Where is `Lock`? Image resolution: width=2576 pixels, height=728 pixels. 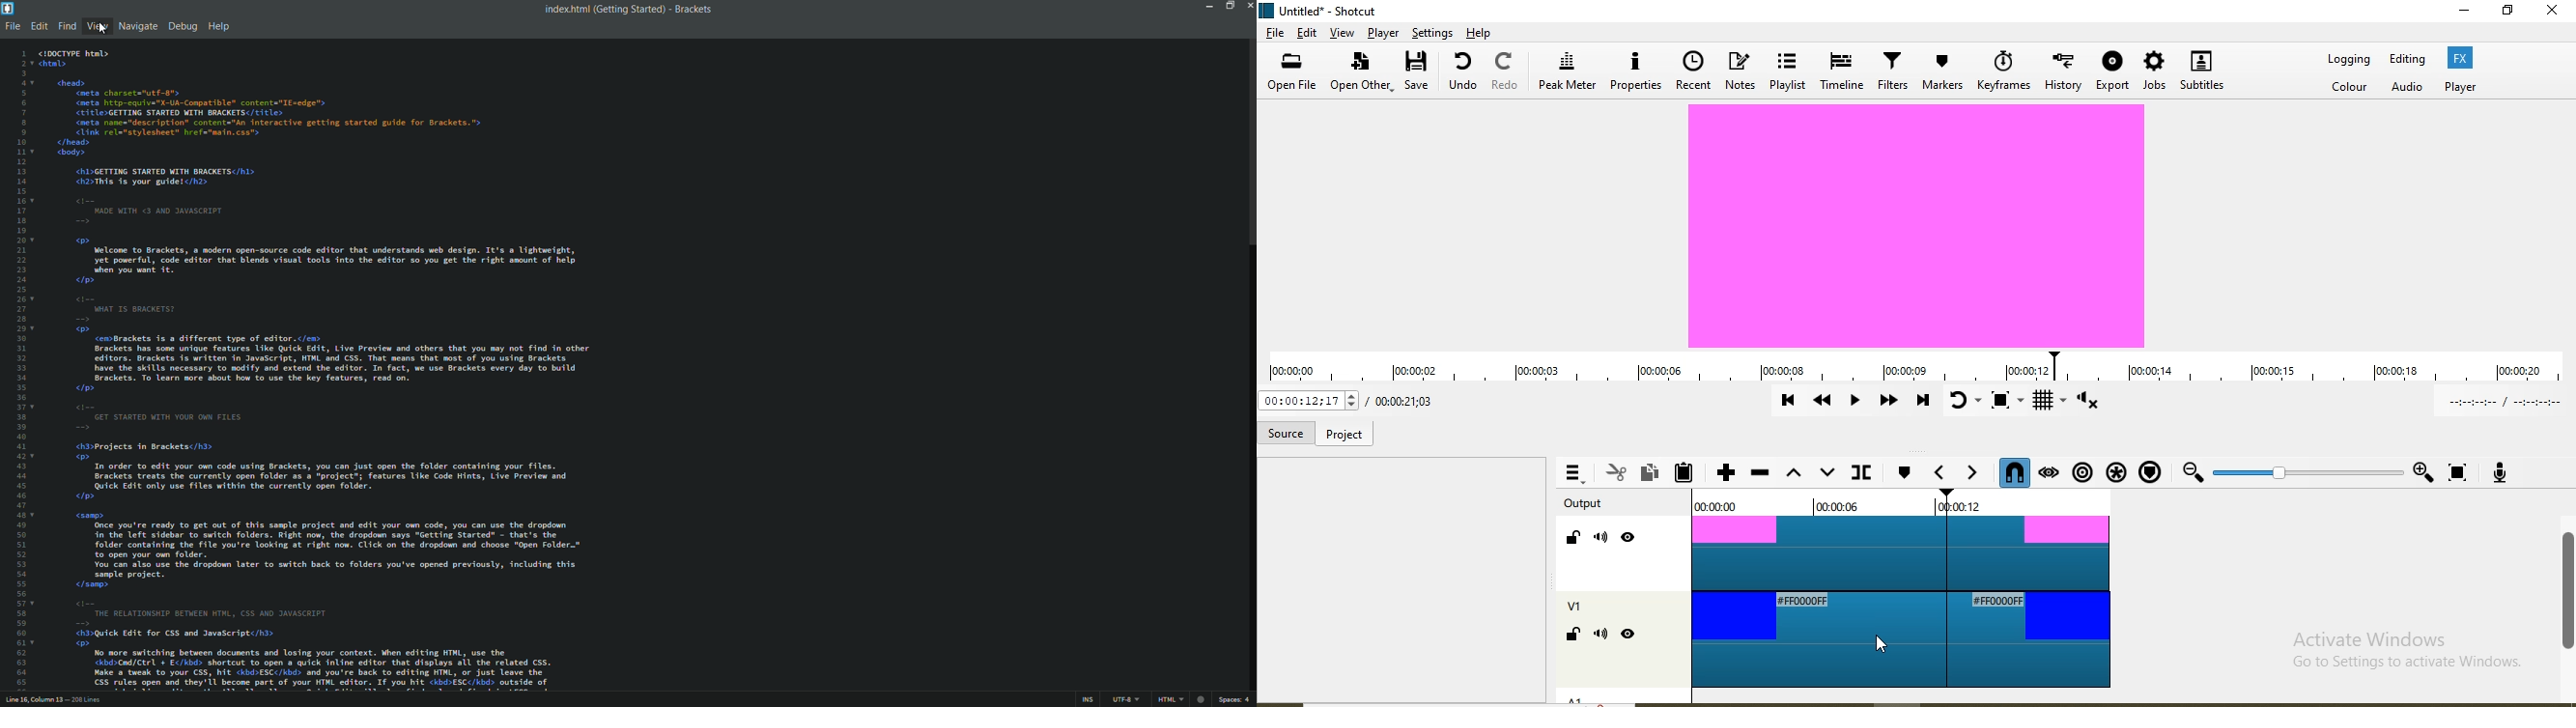 Lock is located at coordinates (1571, 637).